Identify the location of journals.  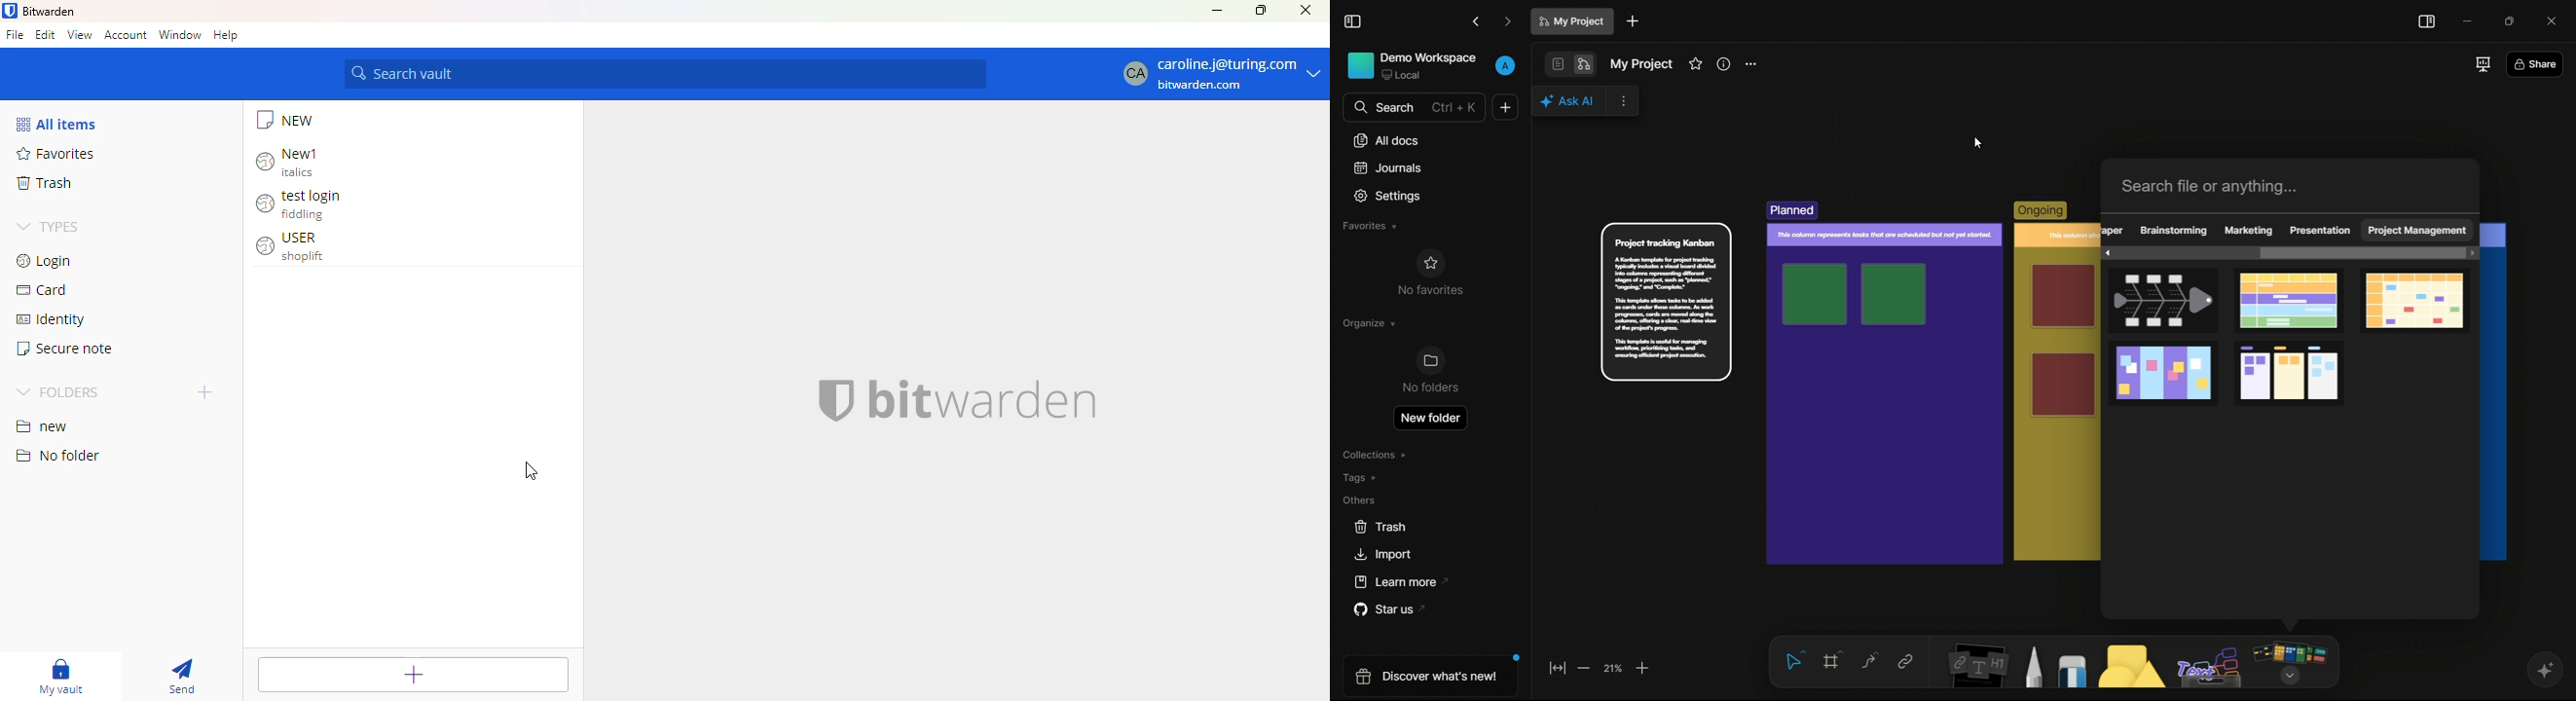
(1388, 168).